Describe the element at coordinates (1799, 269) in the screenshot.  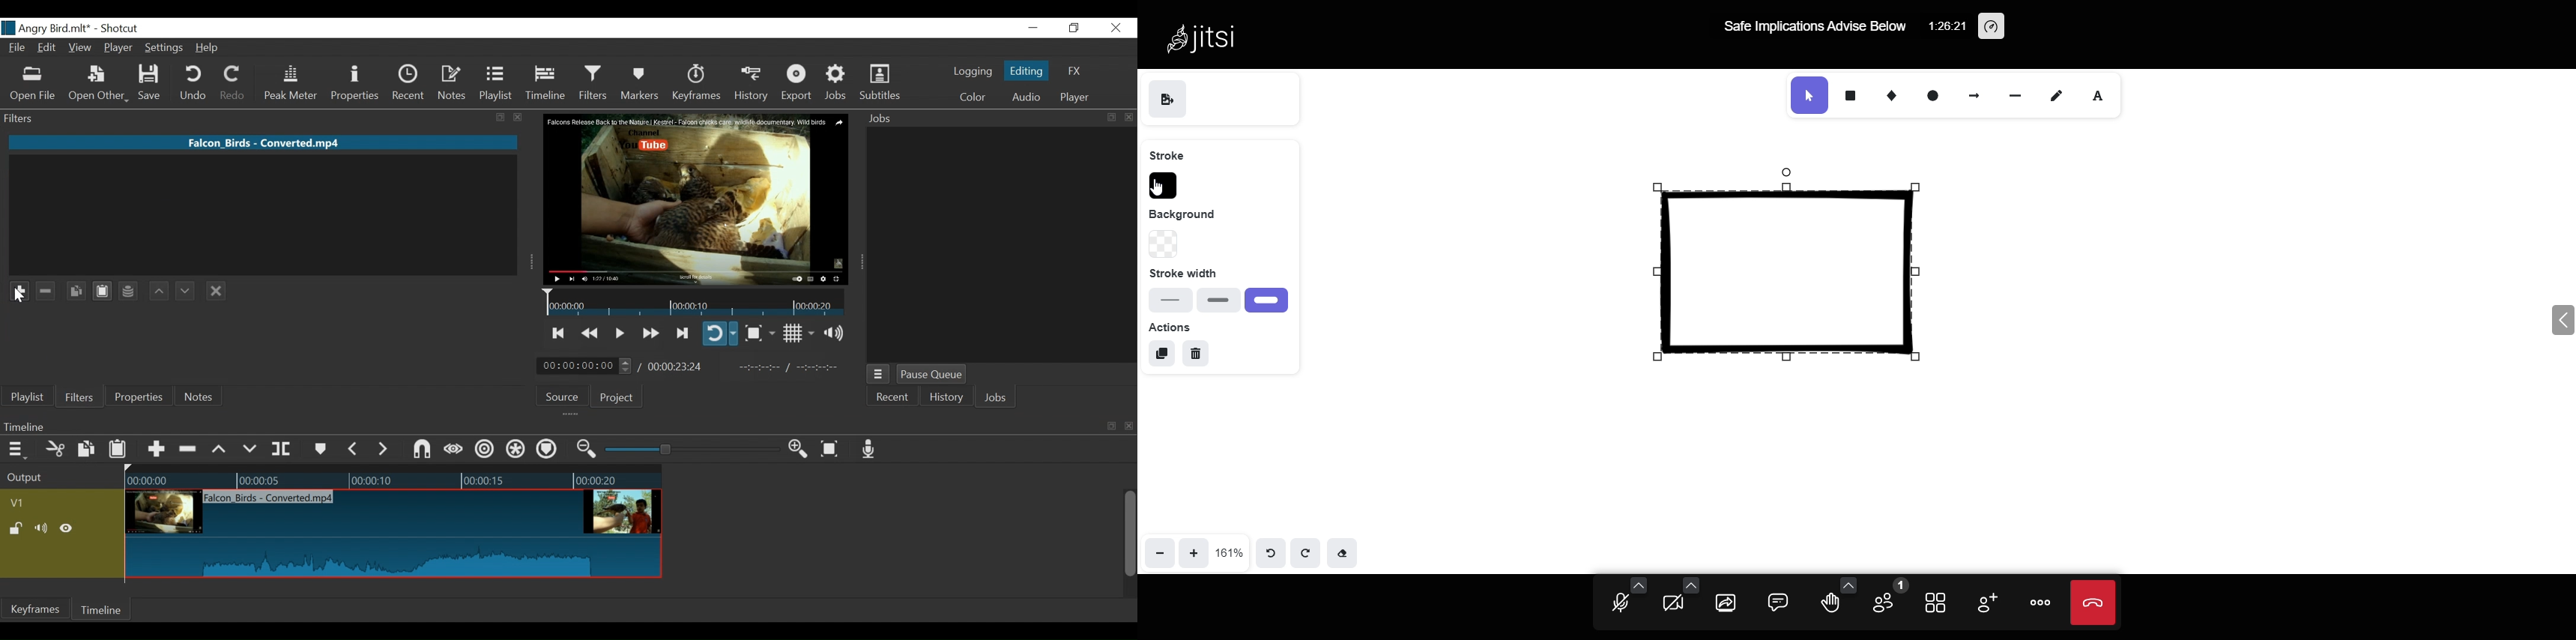
I see `selected shape` at that location.